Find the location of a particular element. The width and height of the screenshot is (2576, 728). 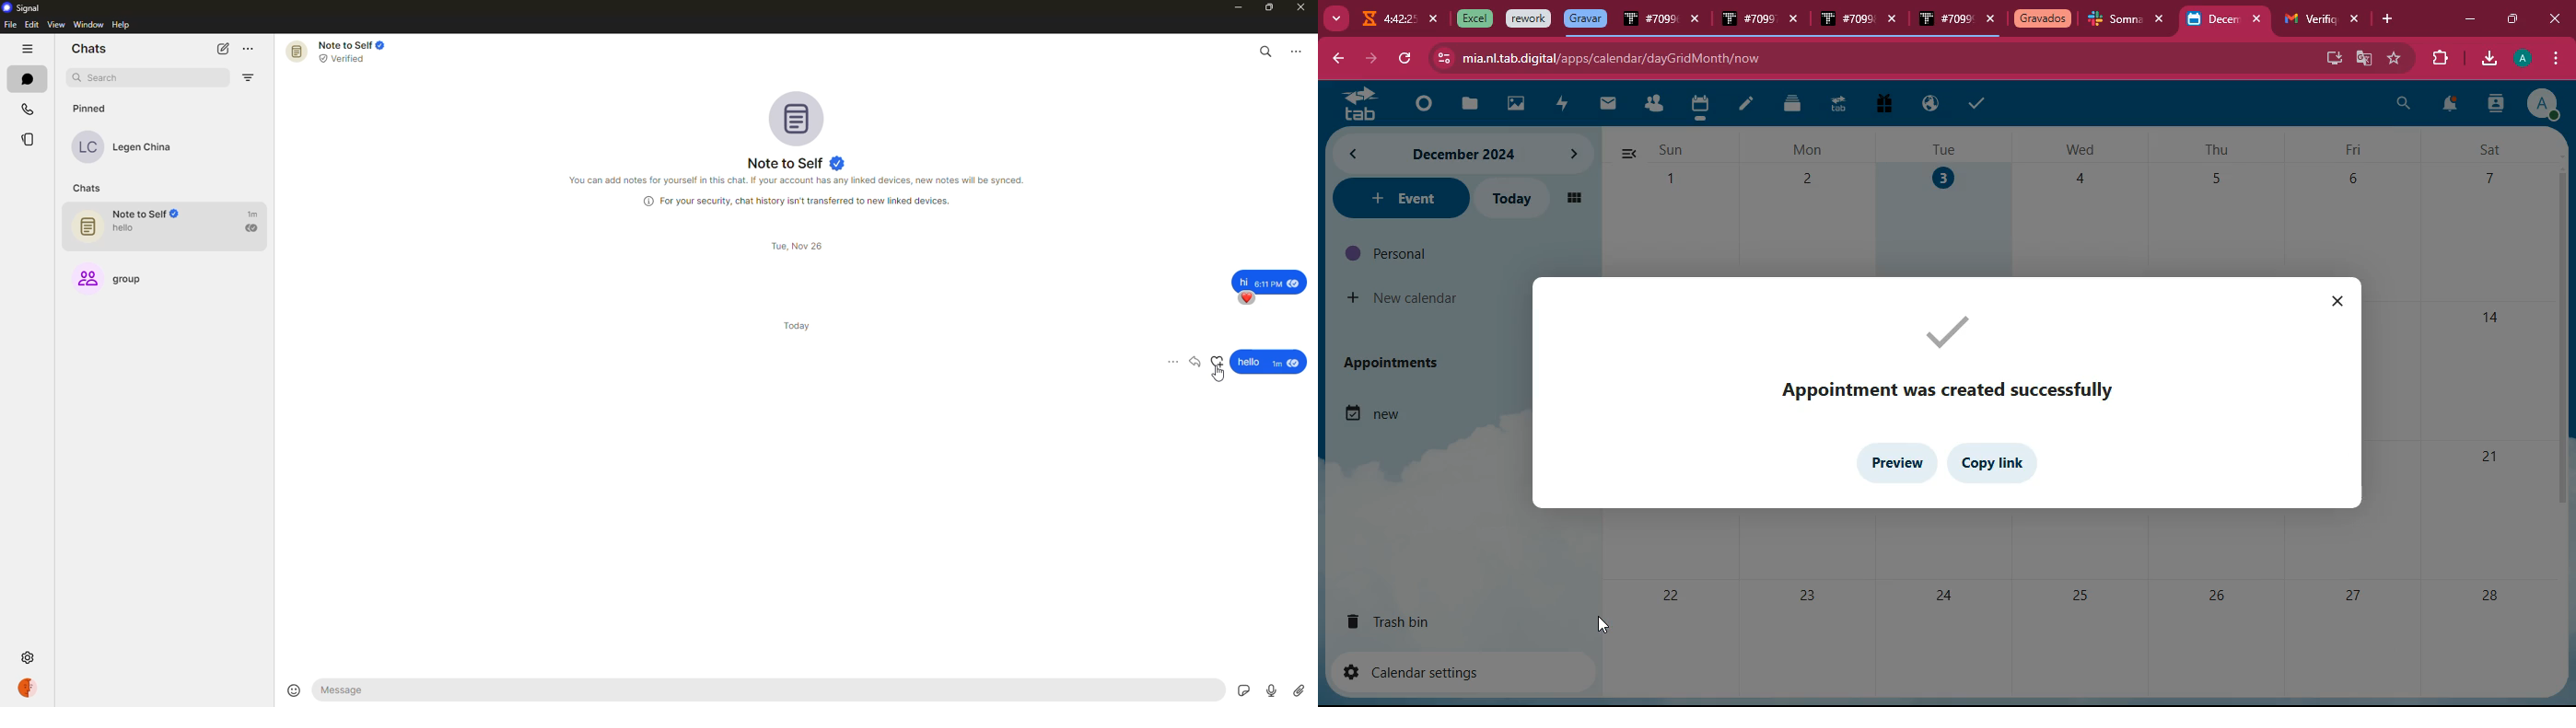

tab is located at coordinates (1354, 103).